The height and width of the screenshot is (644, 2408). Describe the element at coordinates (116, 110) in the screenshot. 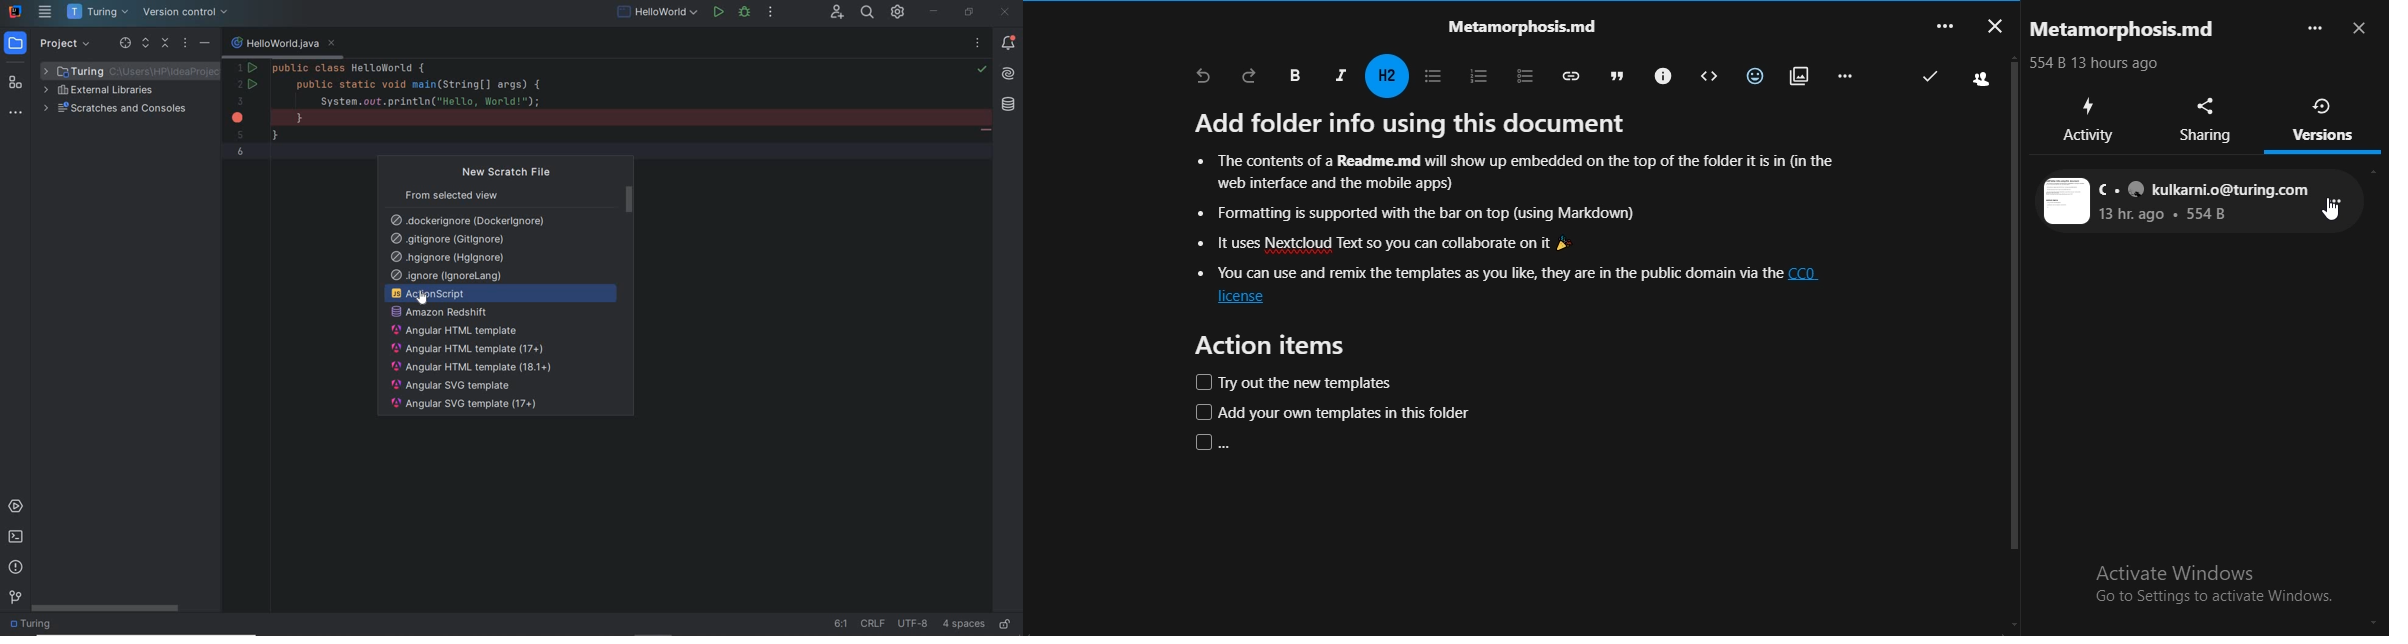

I see `scratches and consoles` at that location.